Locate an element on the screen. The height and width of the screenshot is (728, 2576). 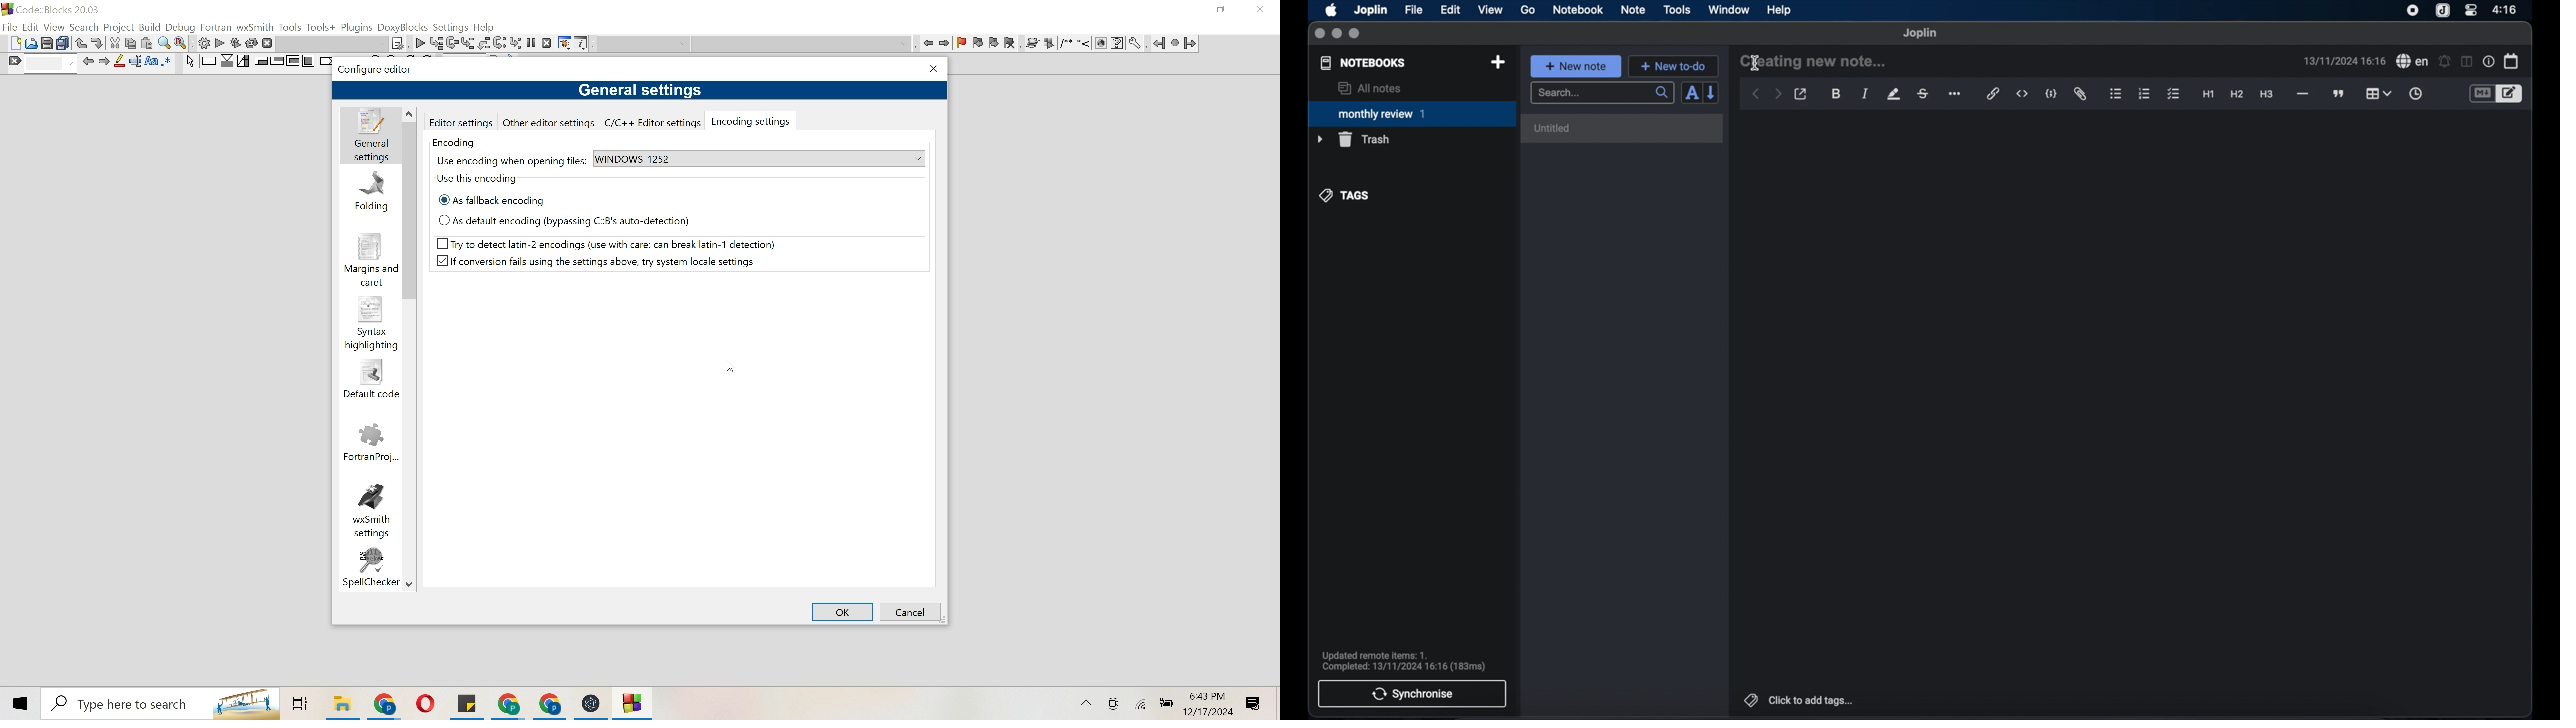
block quotes is located at coordinates (2339, 94).